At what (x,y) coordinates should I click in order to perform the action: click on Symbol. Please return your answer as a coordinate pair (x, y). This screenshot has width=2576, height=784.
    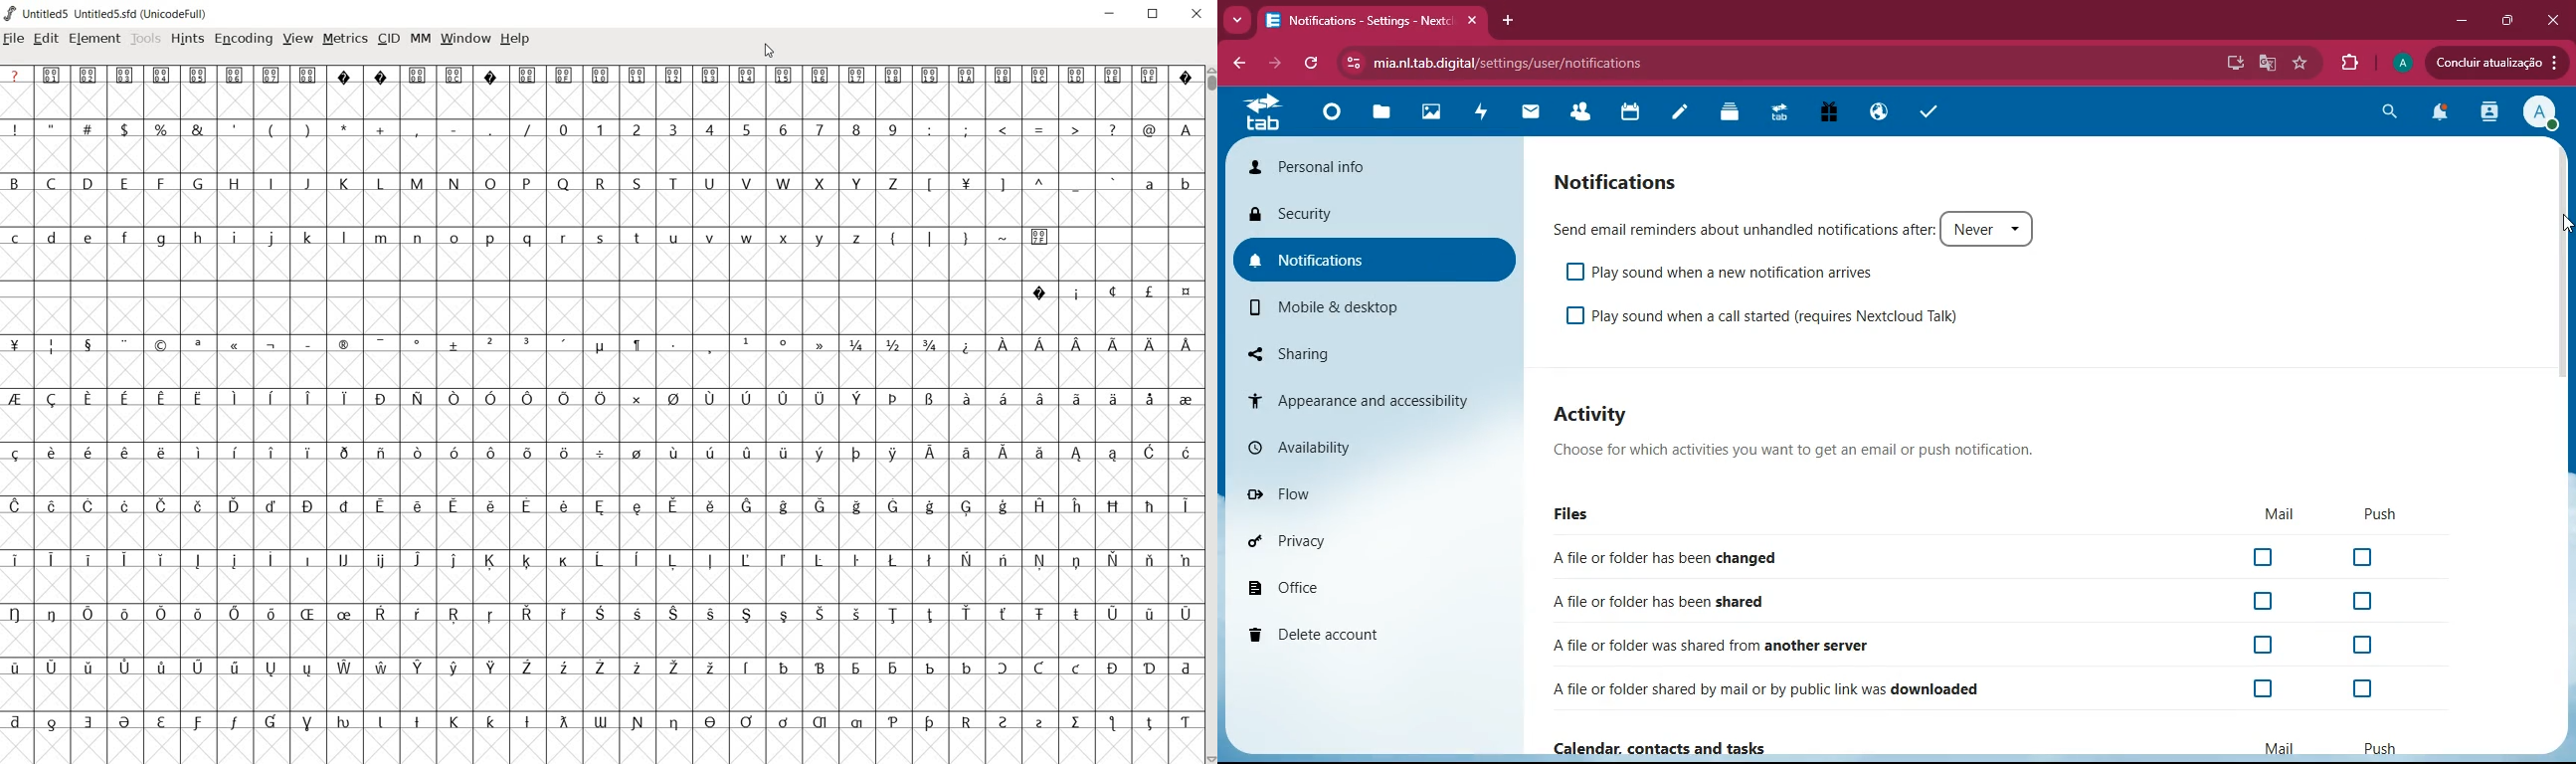
    Looking at the image, I should click on (966, 721).